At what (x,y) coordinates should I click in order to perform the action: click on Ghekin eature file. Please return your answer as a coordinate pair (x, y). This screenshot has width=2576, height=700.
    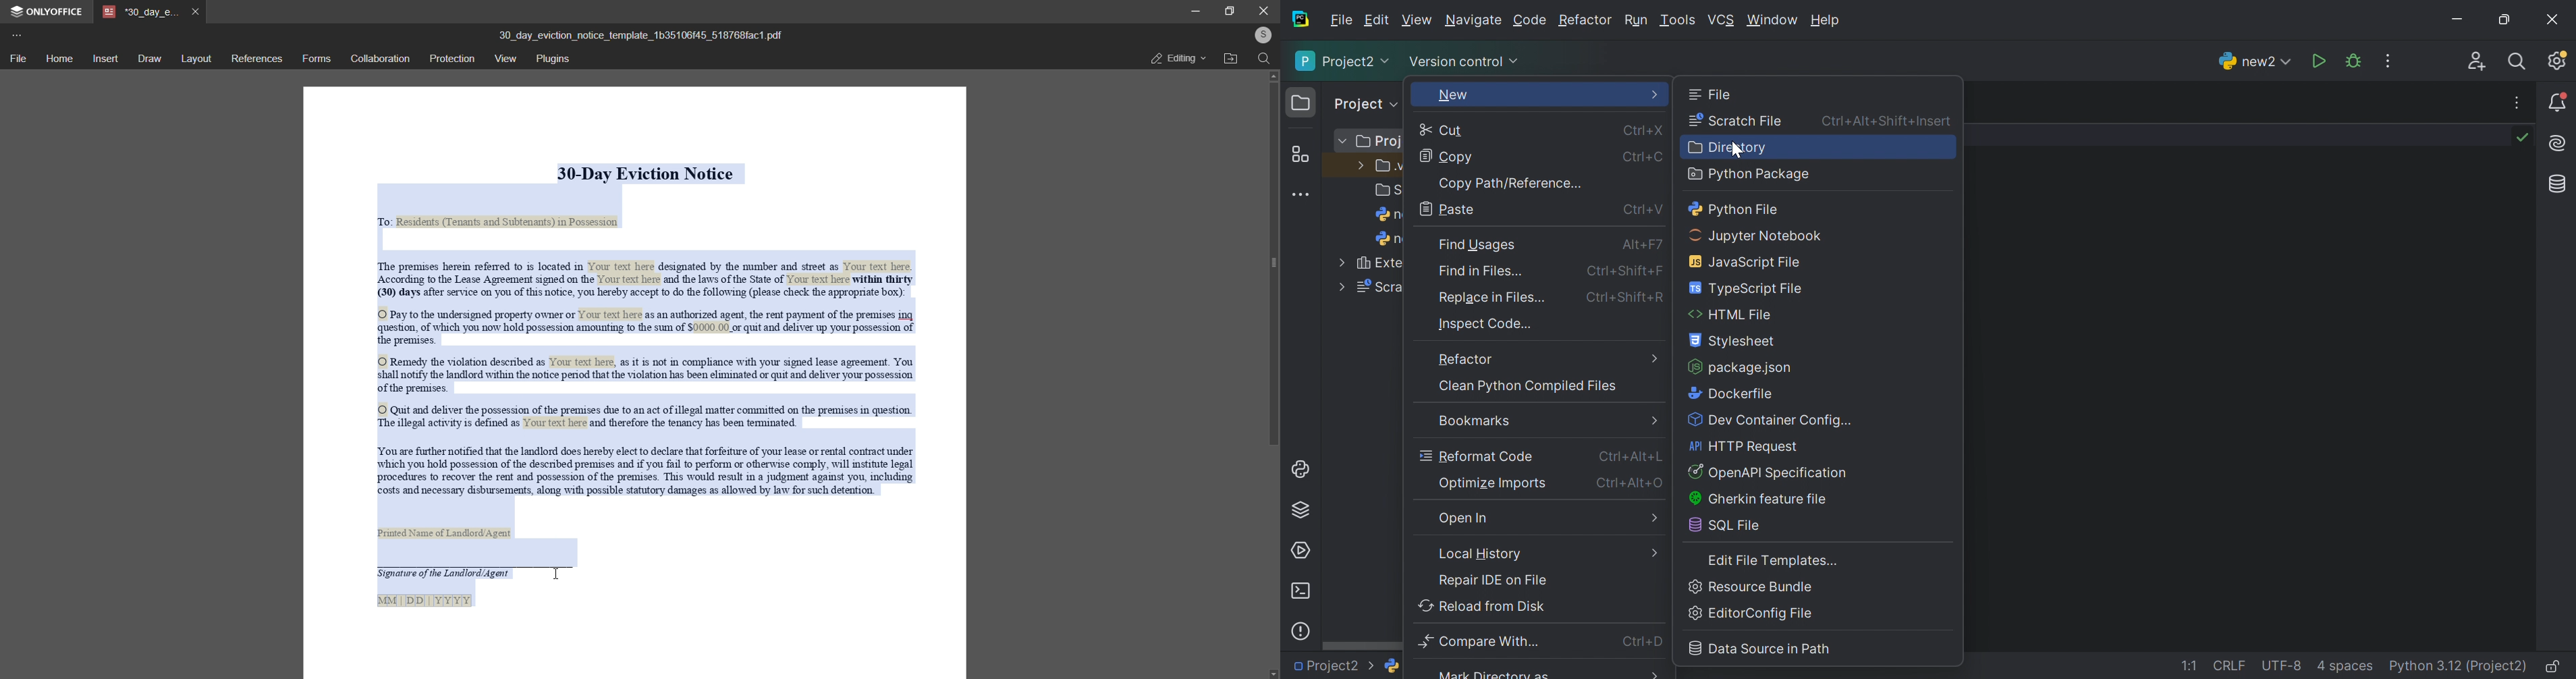
    Looking at the image, I should click on (1764, 500).